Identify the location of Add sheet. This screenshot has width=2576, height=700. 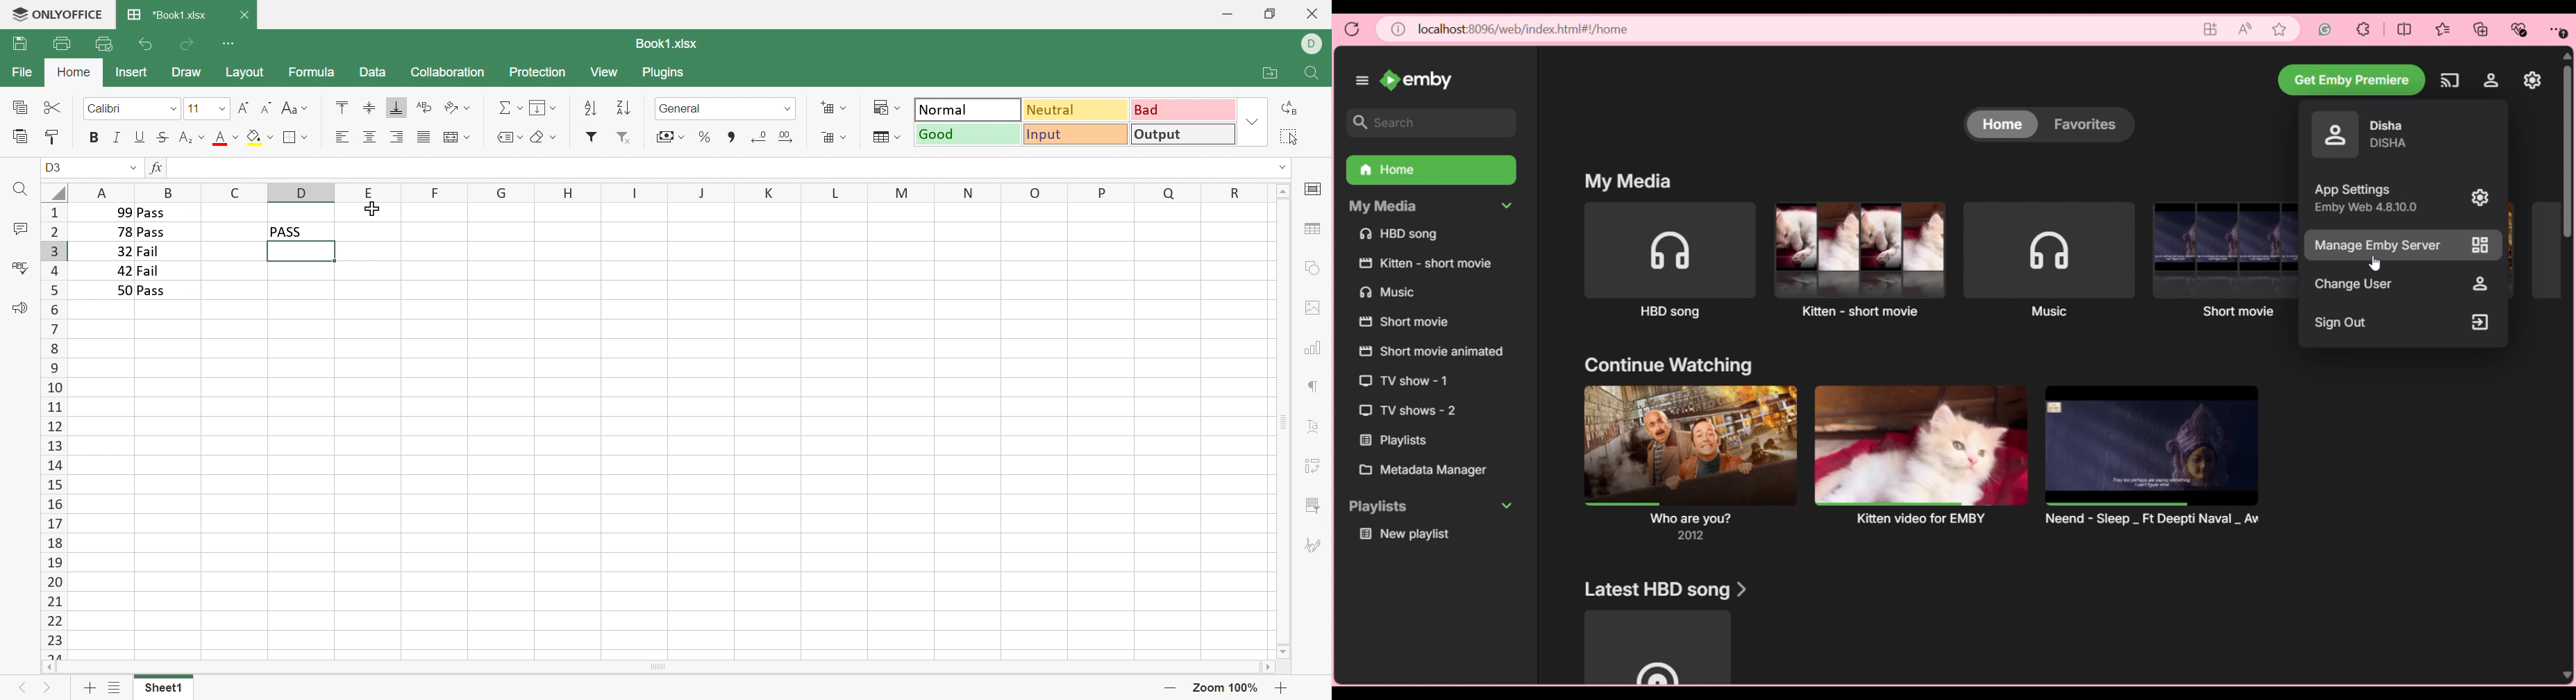
(90, 690).